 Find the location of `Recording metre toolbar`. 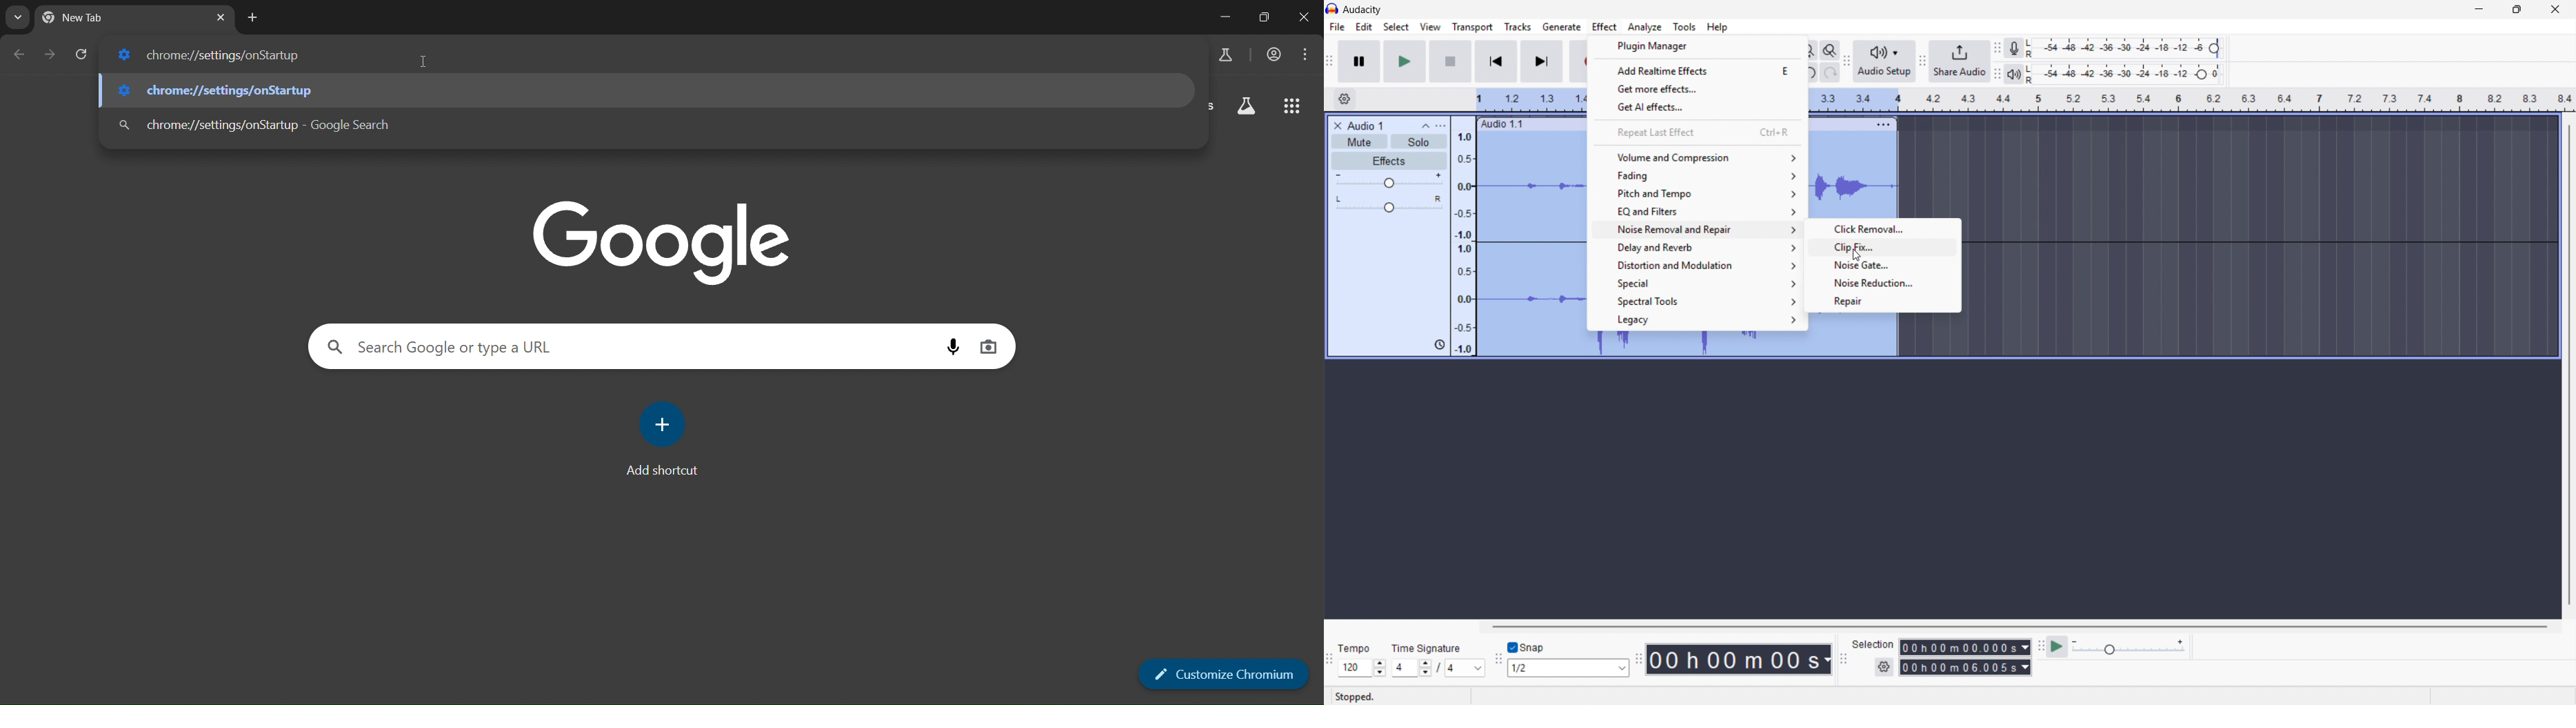

Recording metre toolbar is located at coordinates (1997, 48).